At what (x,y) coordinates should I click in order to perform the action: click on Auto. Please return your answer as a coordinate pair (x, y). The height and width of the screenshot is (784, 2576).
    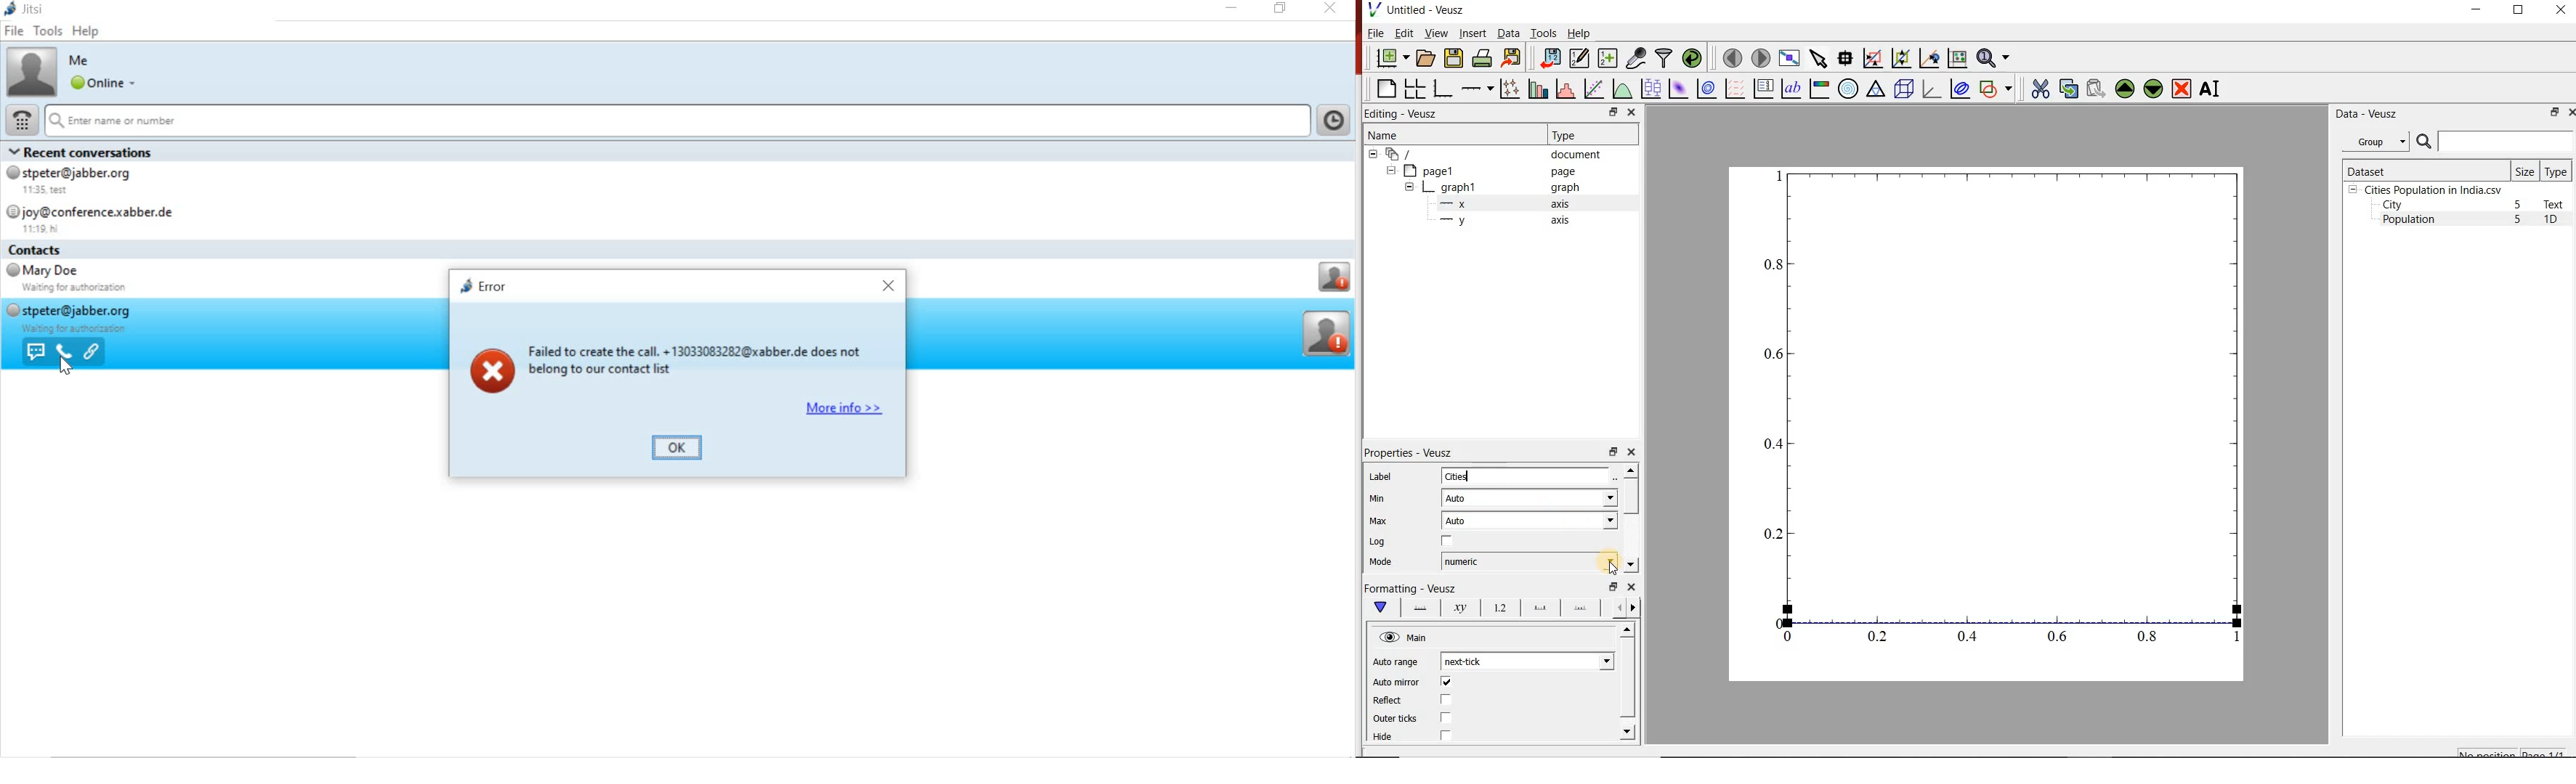
    Looking at the image, I should click on (1529, 521).